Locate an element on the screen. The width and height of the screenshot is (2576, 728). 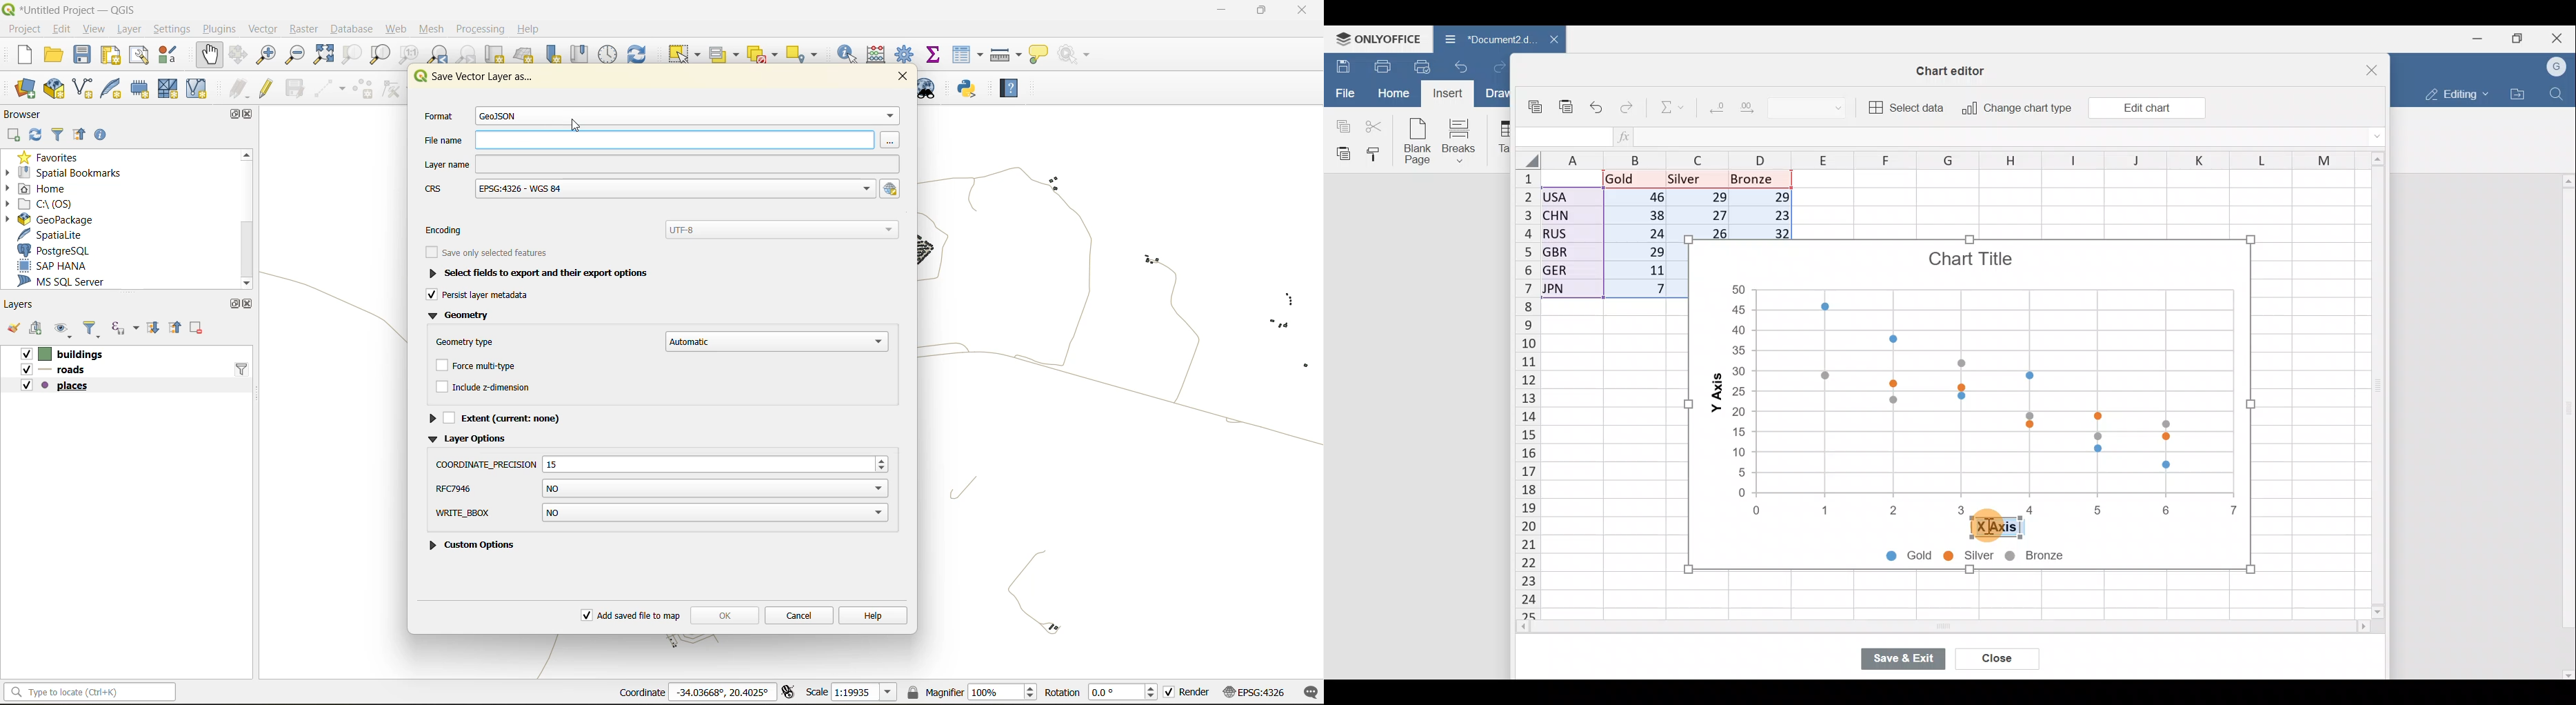
Cursor on Insert is located at coordinates (1450, 95).